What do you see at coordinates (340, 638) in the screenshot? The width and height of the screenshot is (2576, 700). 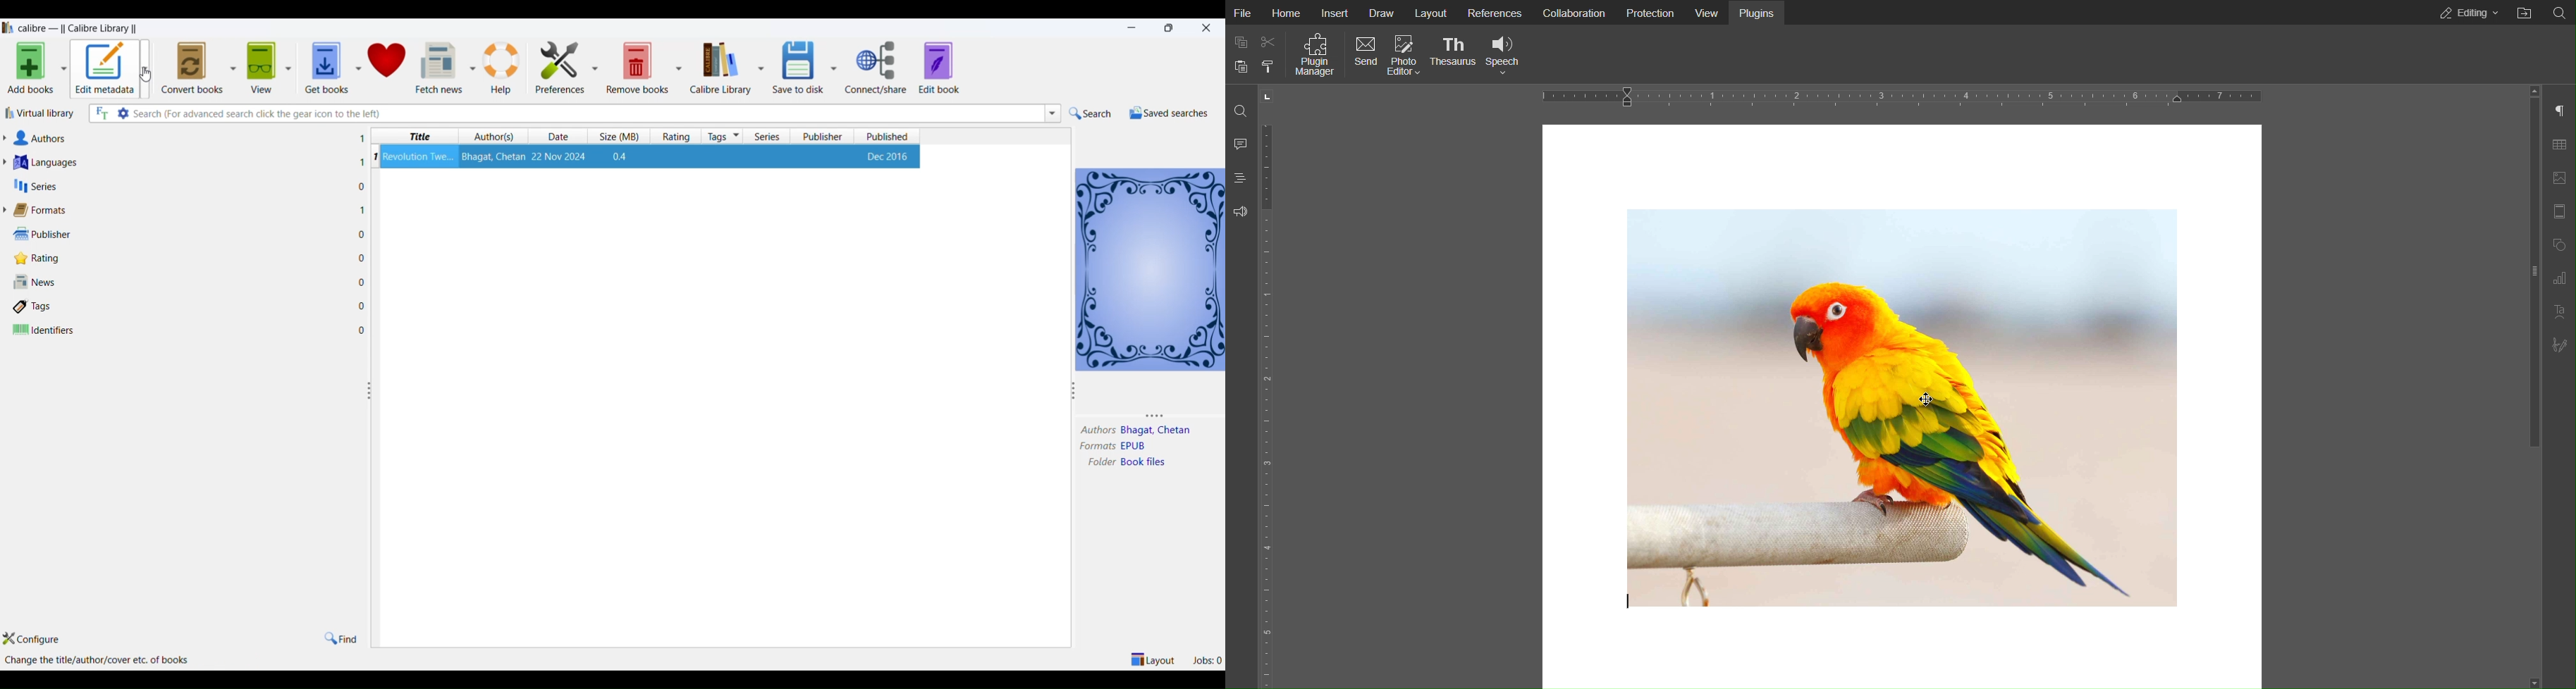 I see `find` at bounding box center [340, 638].